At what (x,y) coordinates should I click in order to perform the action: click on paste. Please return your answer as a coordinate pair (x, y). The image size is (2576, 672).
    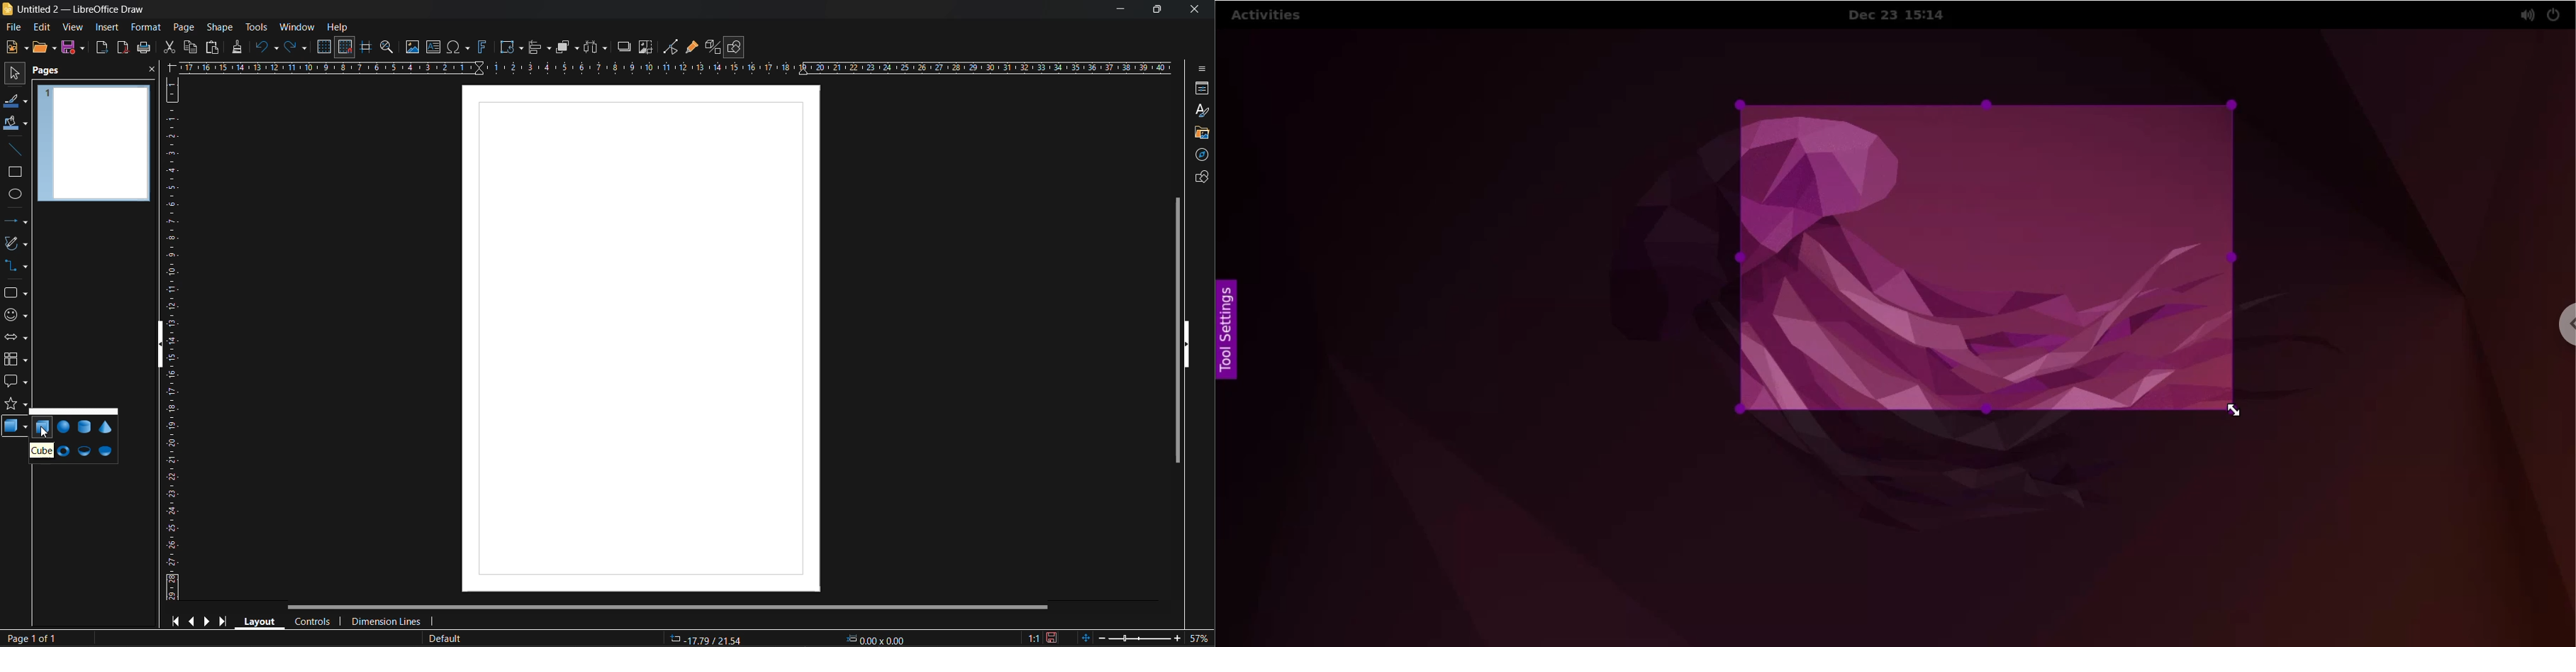
    Looking at the image, I should click on (211, 49).